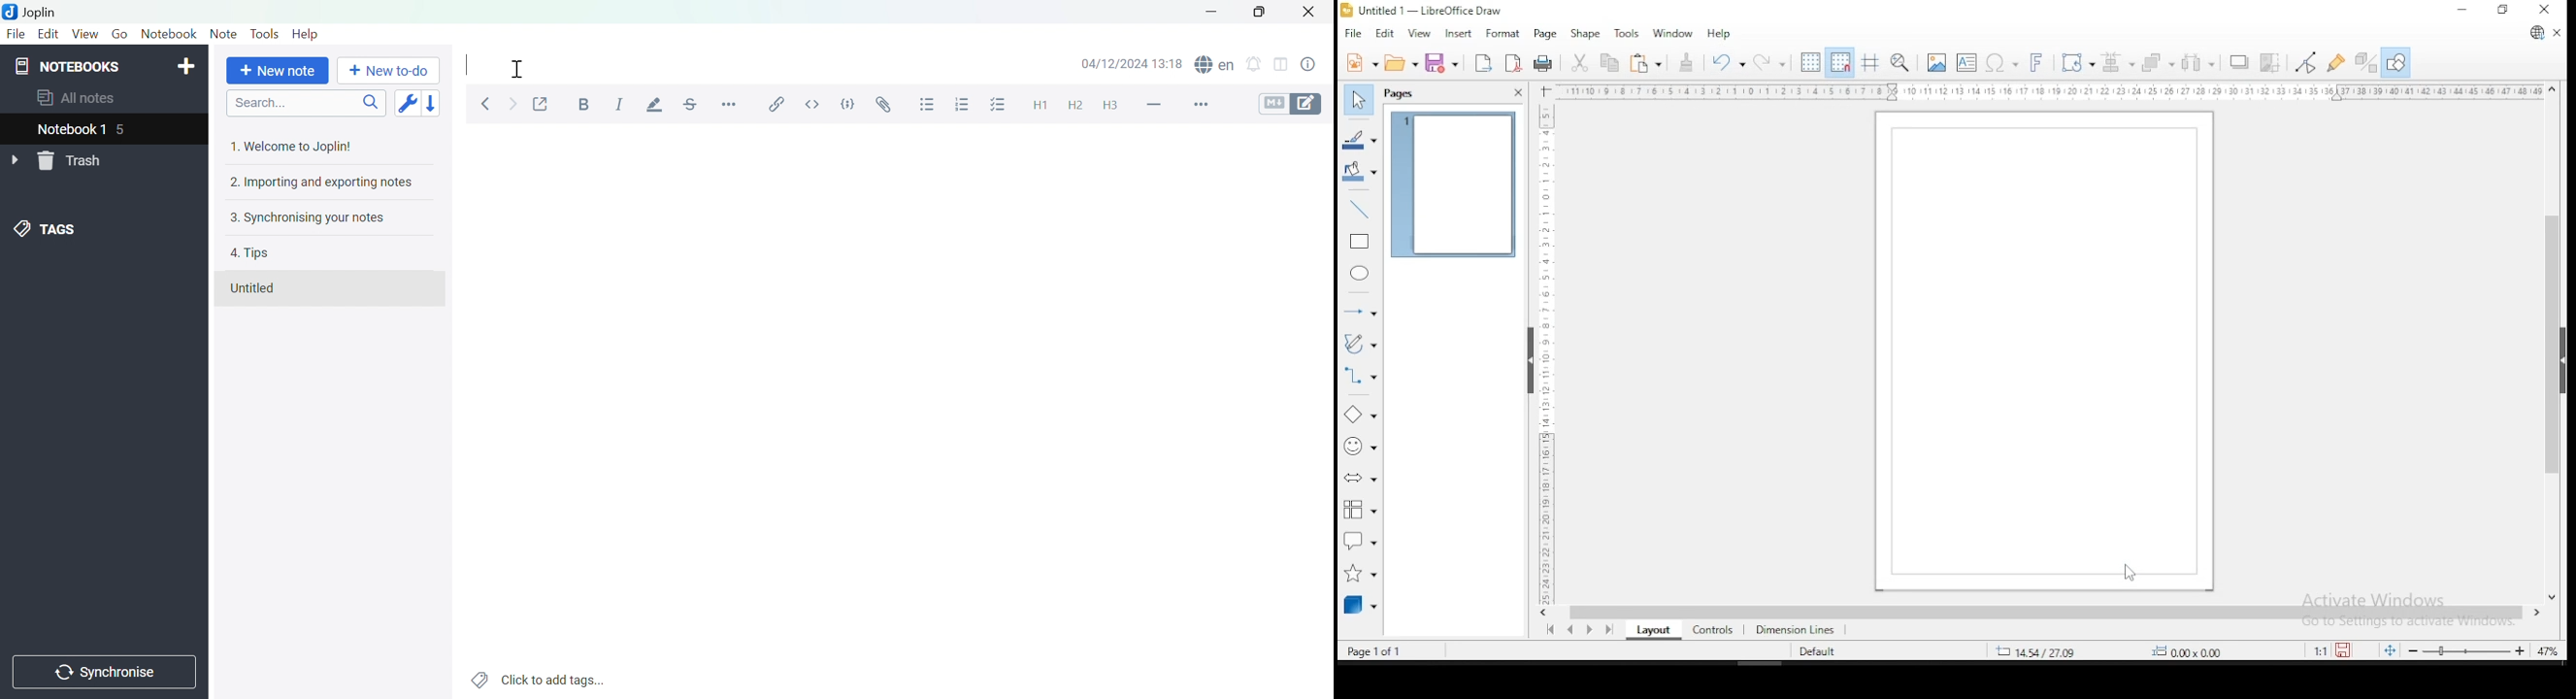 This screenshot has width=2576, height=700. Describe the element at coordinates (468, 65) in the screenshot. I see `Typing cursor` at that location.